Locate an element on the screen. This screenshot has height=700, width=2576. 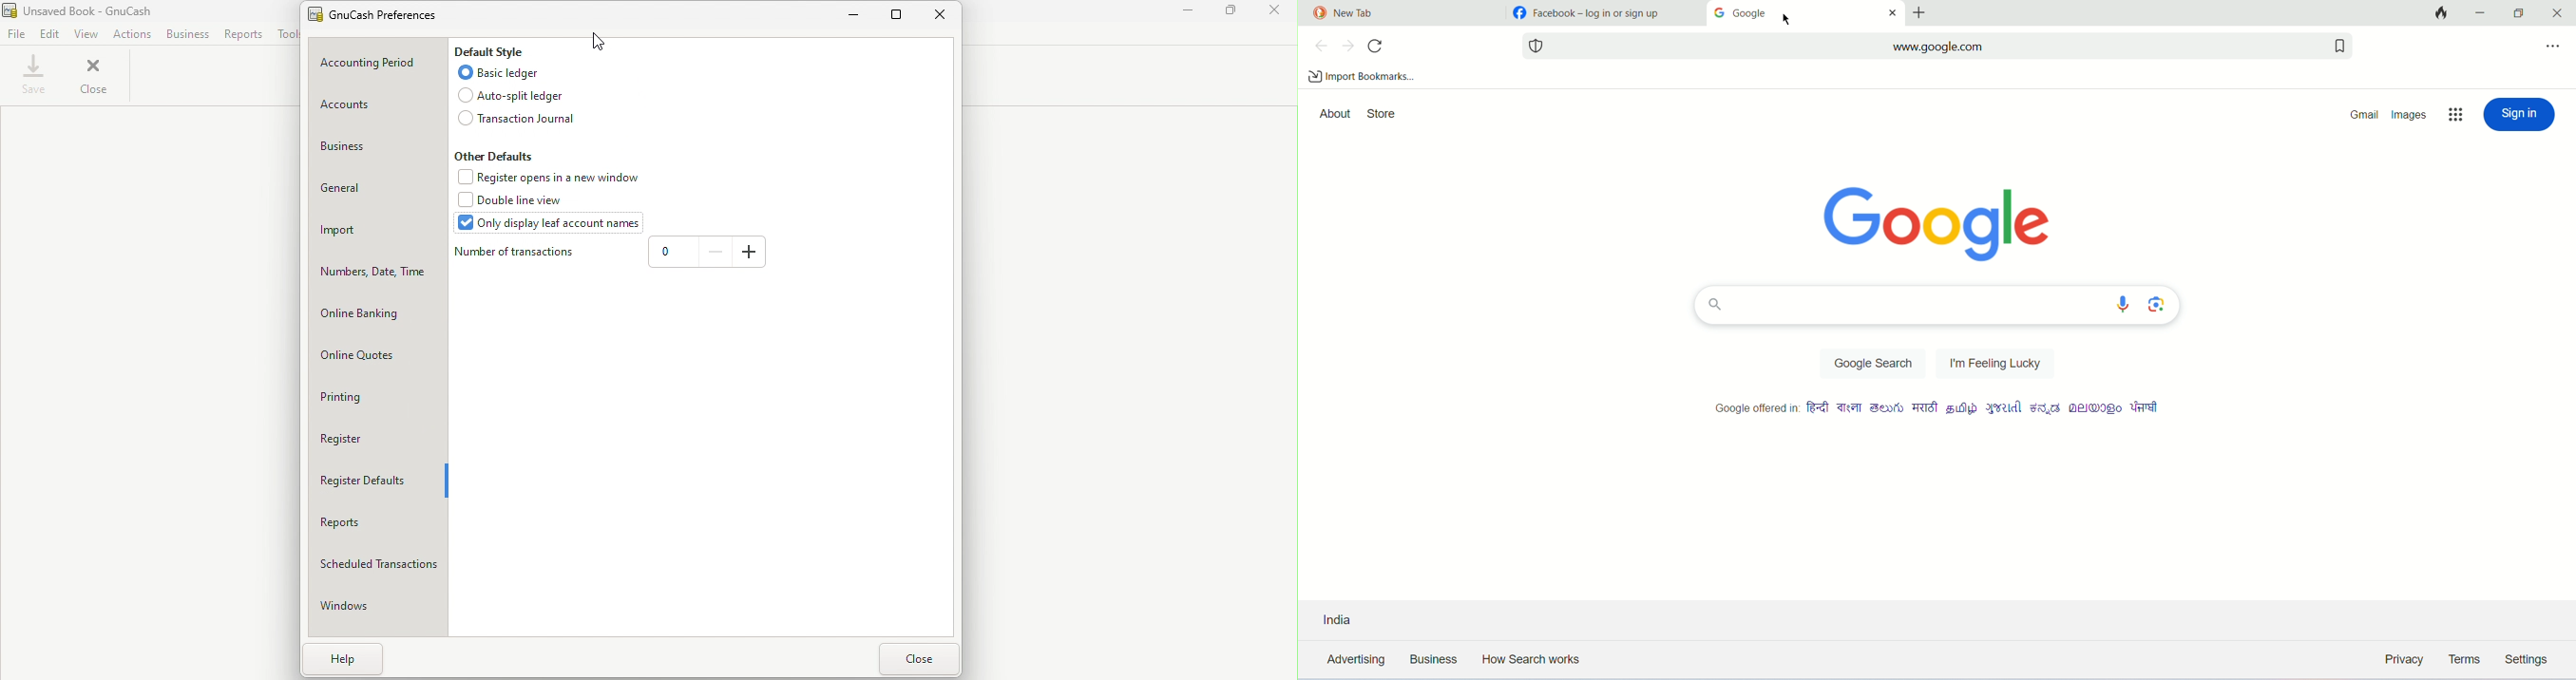
Register opens in a new window is located at coordinates (551, 178).